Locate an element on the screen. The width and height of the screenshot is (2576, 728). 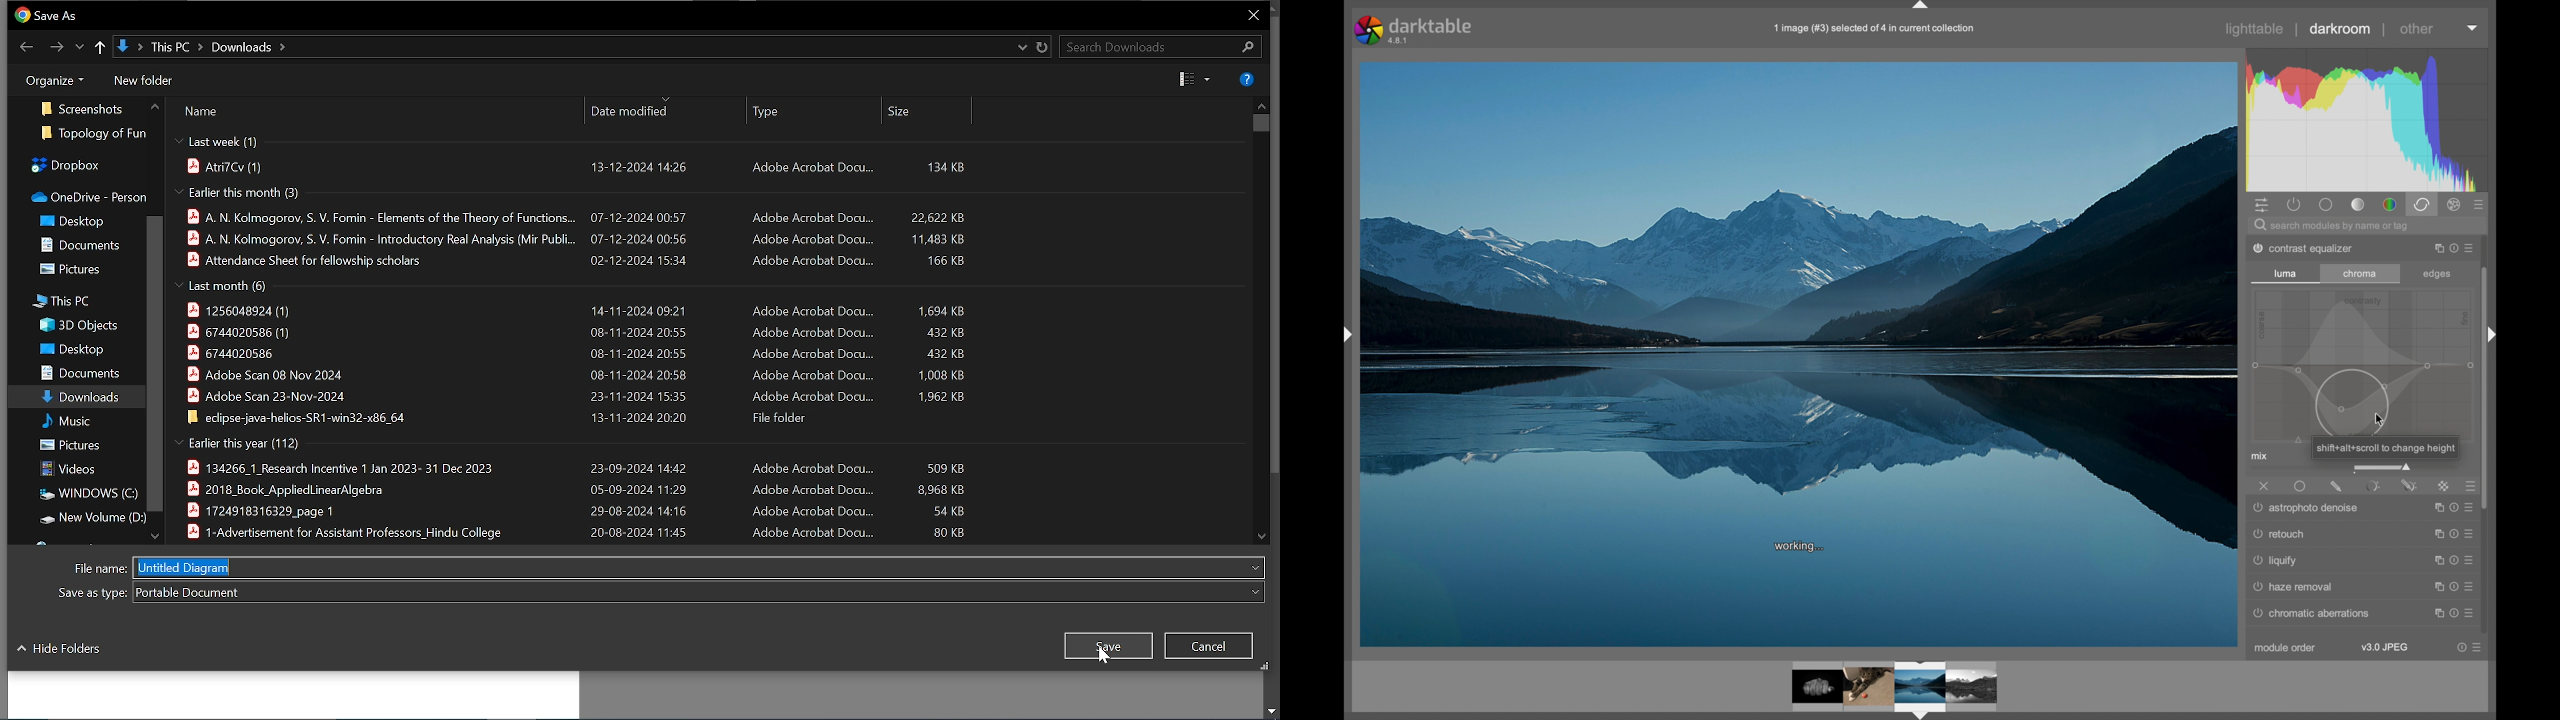
module order is located at coordinates (2287, 649).